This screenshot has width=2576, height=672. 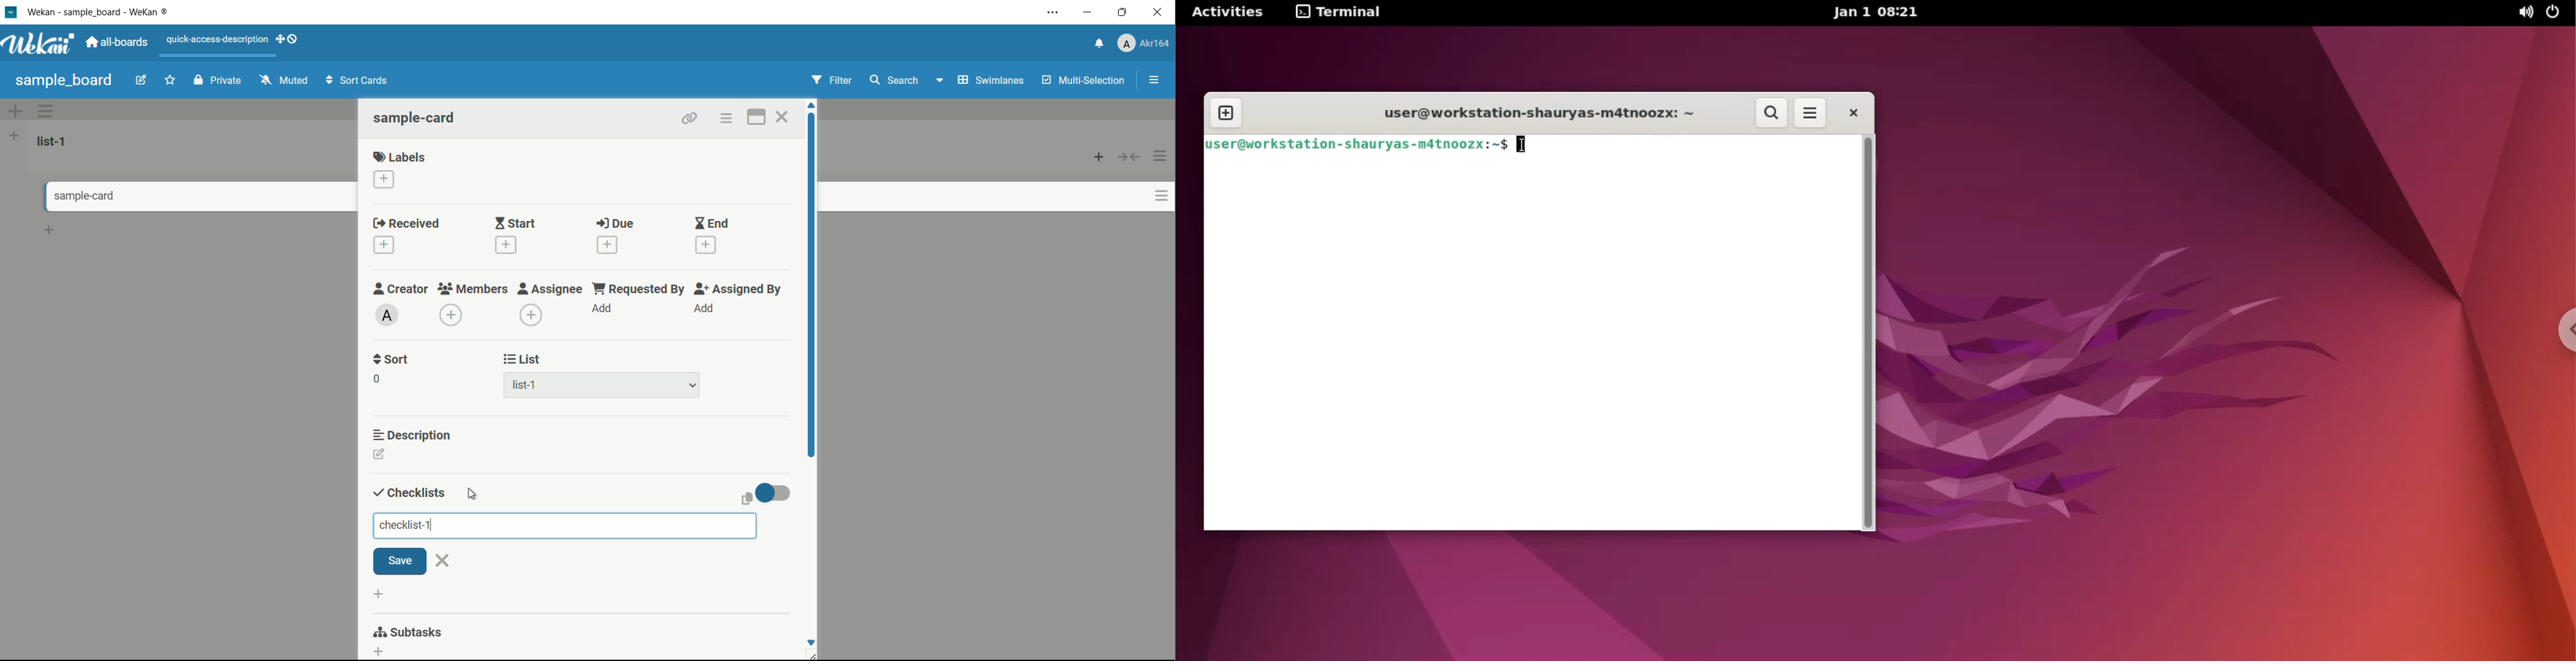 I want to click on 0, so click(x=376, y=379).